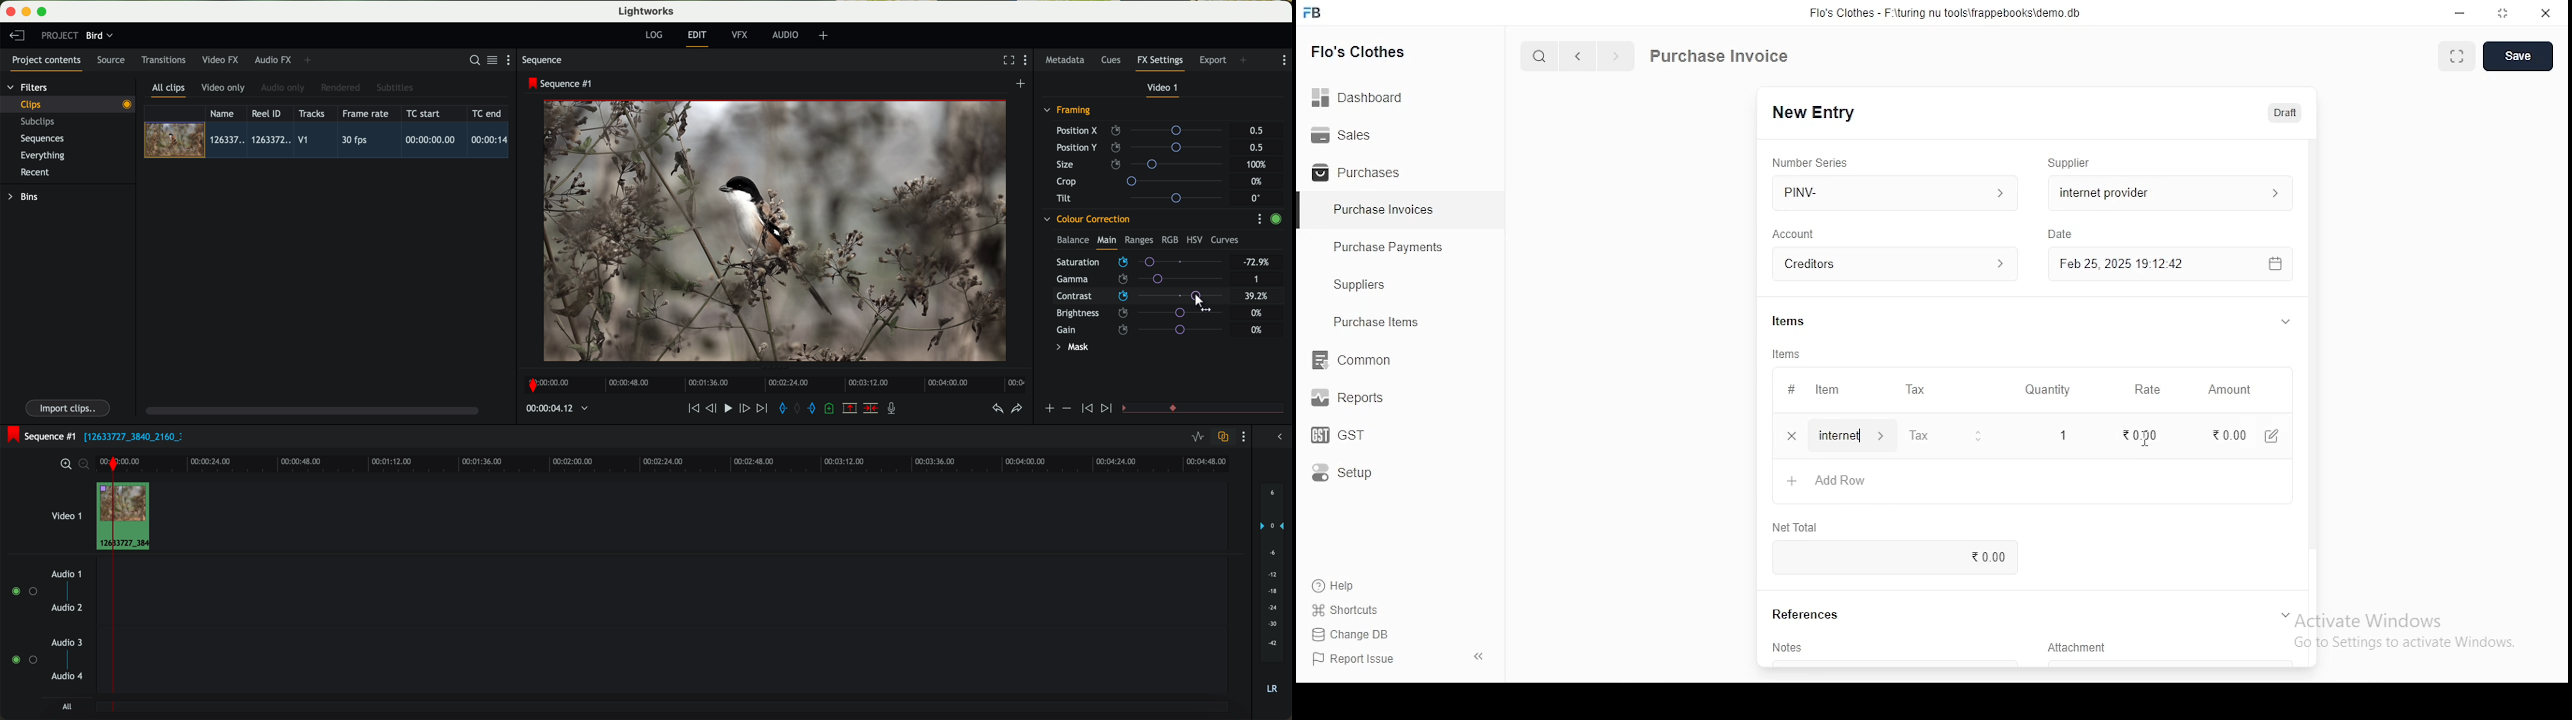 The image size is (2576, 728). I want to click on ‘Purchase Payments, so click(1390, 247).